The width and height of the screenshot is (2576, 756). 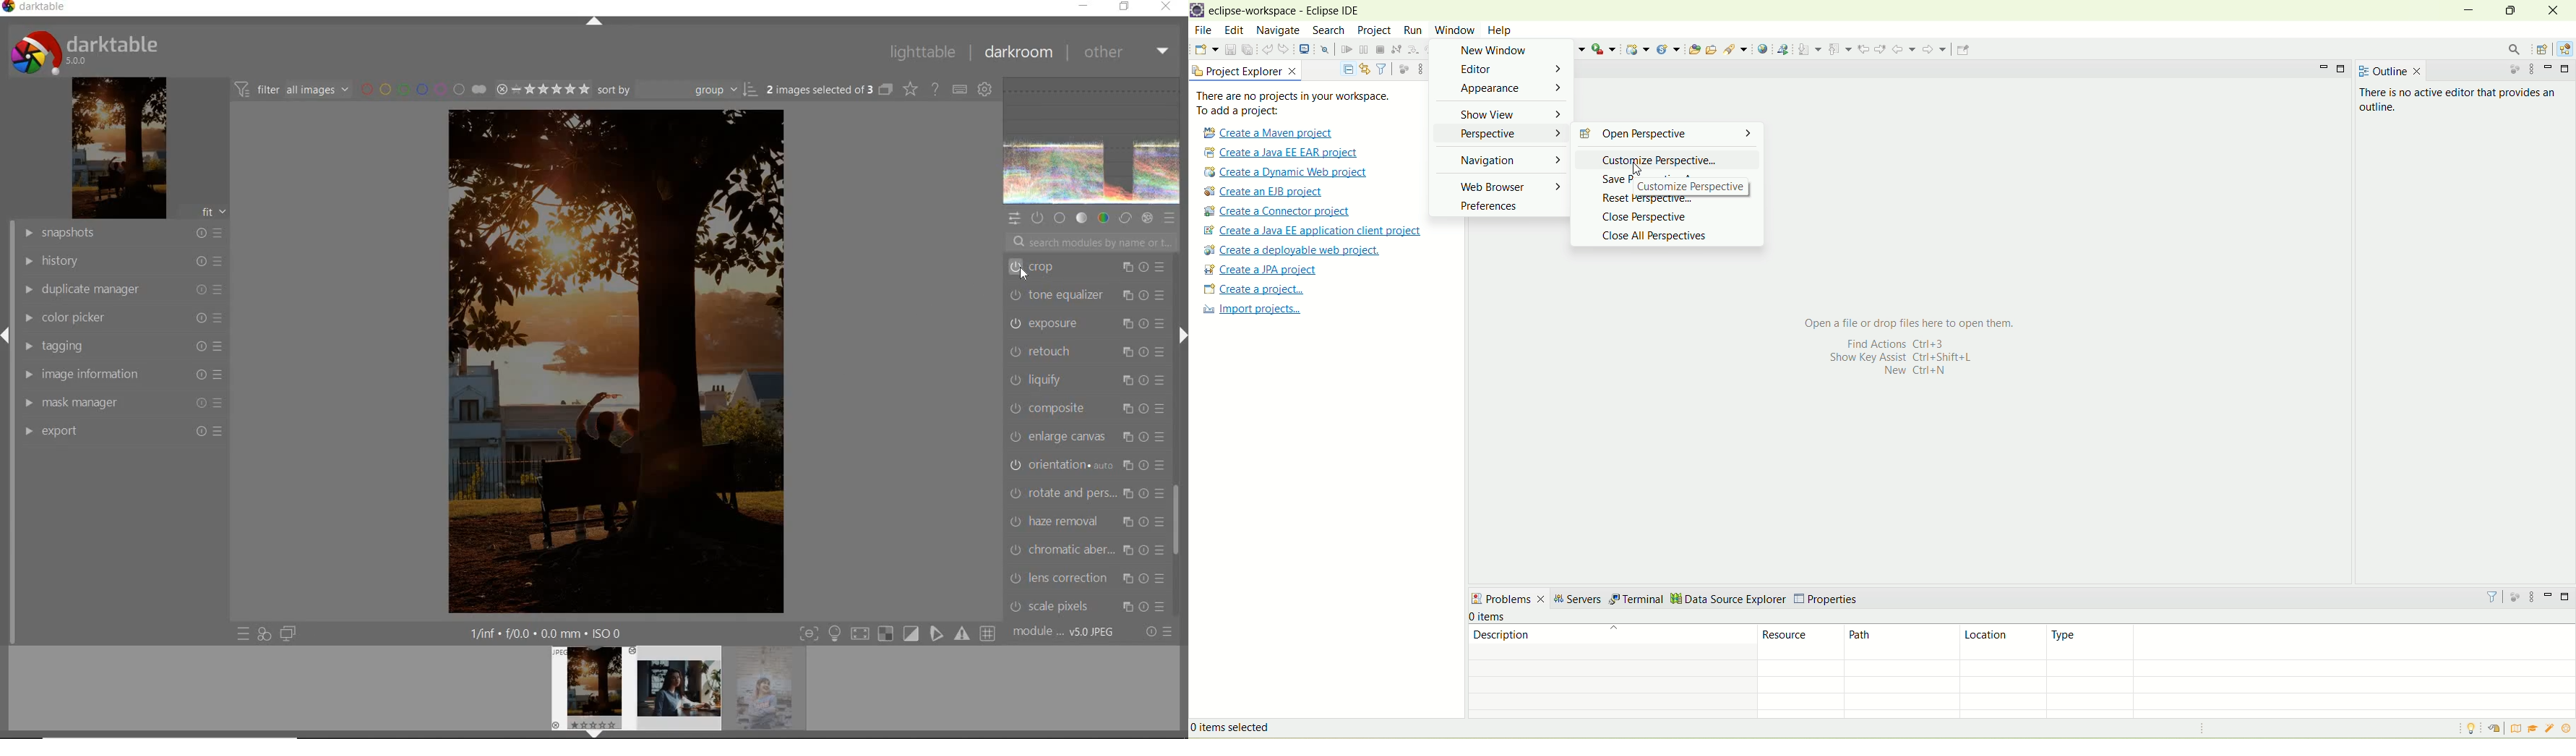 I want to click on sort, so click(x=678, y=91).